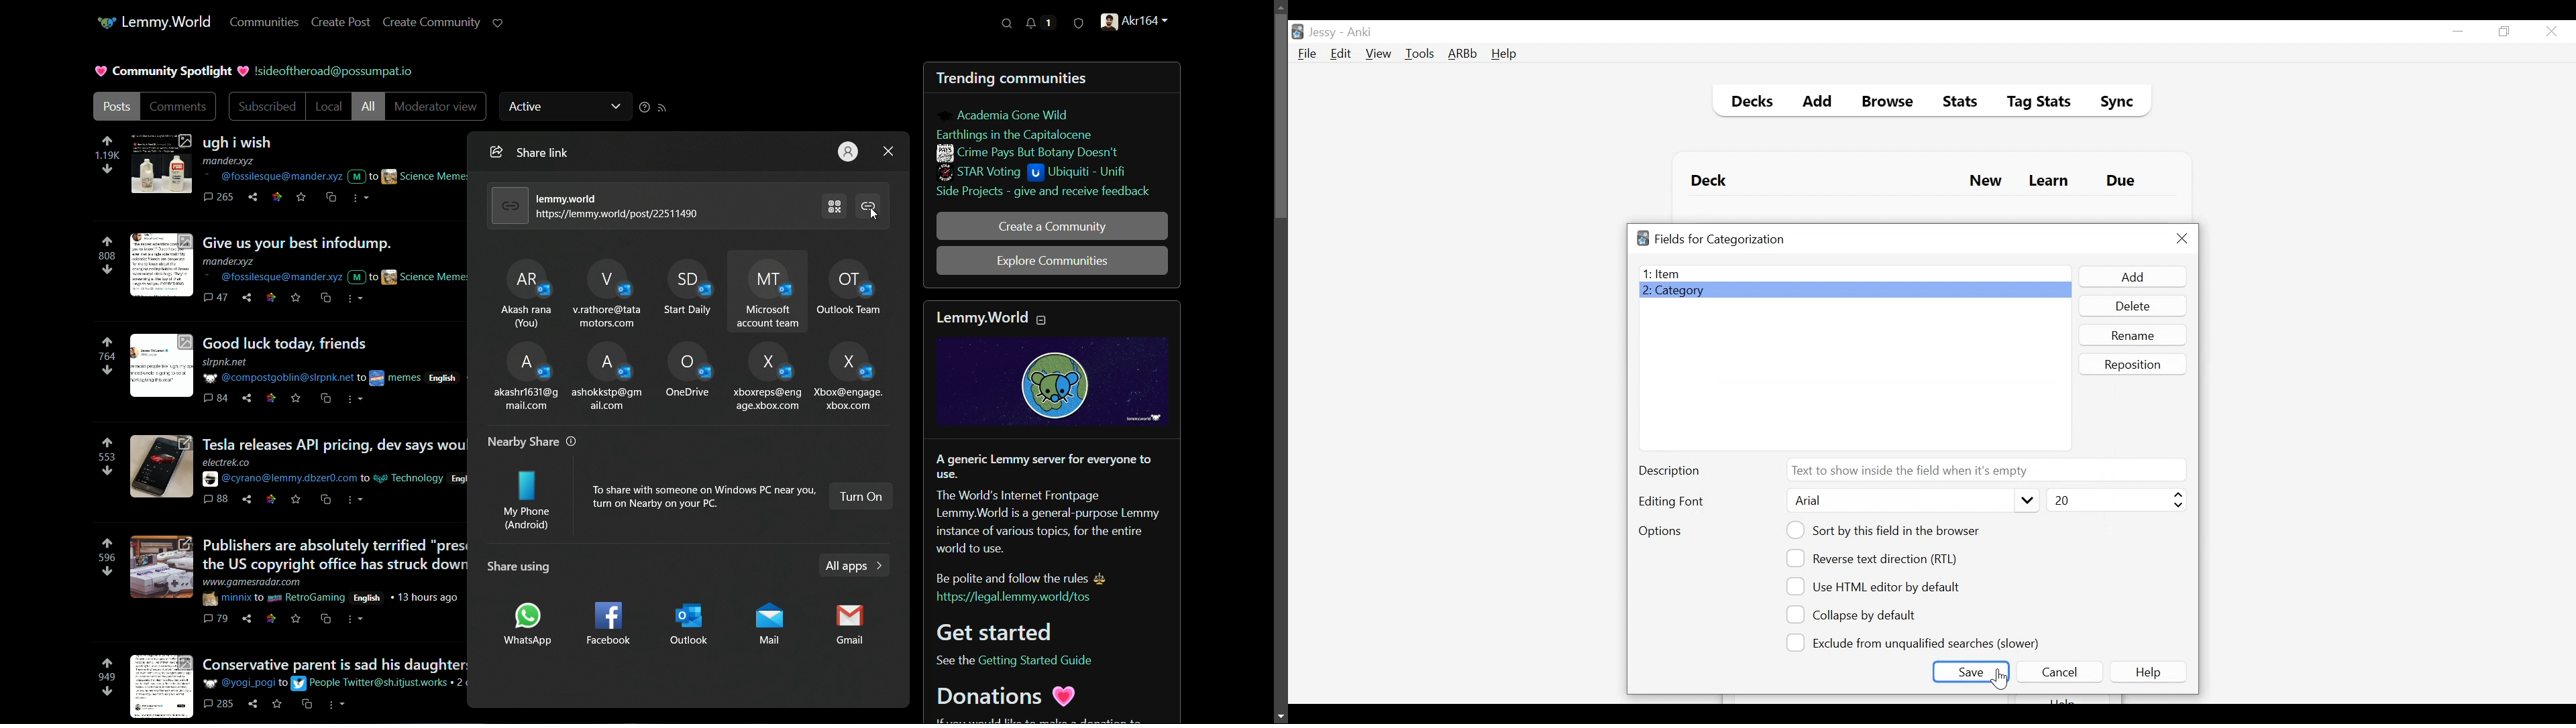  Describe the element at coordinates (2122, 181) in the screenshot. I see `Due` at that location.